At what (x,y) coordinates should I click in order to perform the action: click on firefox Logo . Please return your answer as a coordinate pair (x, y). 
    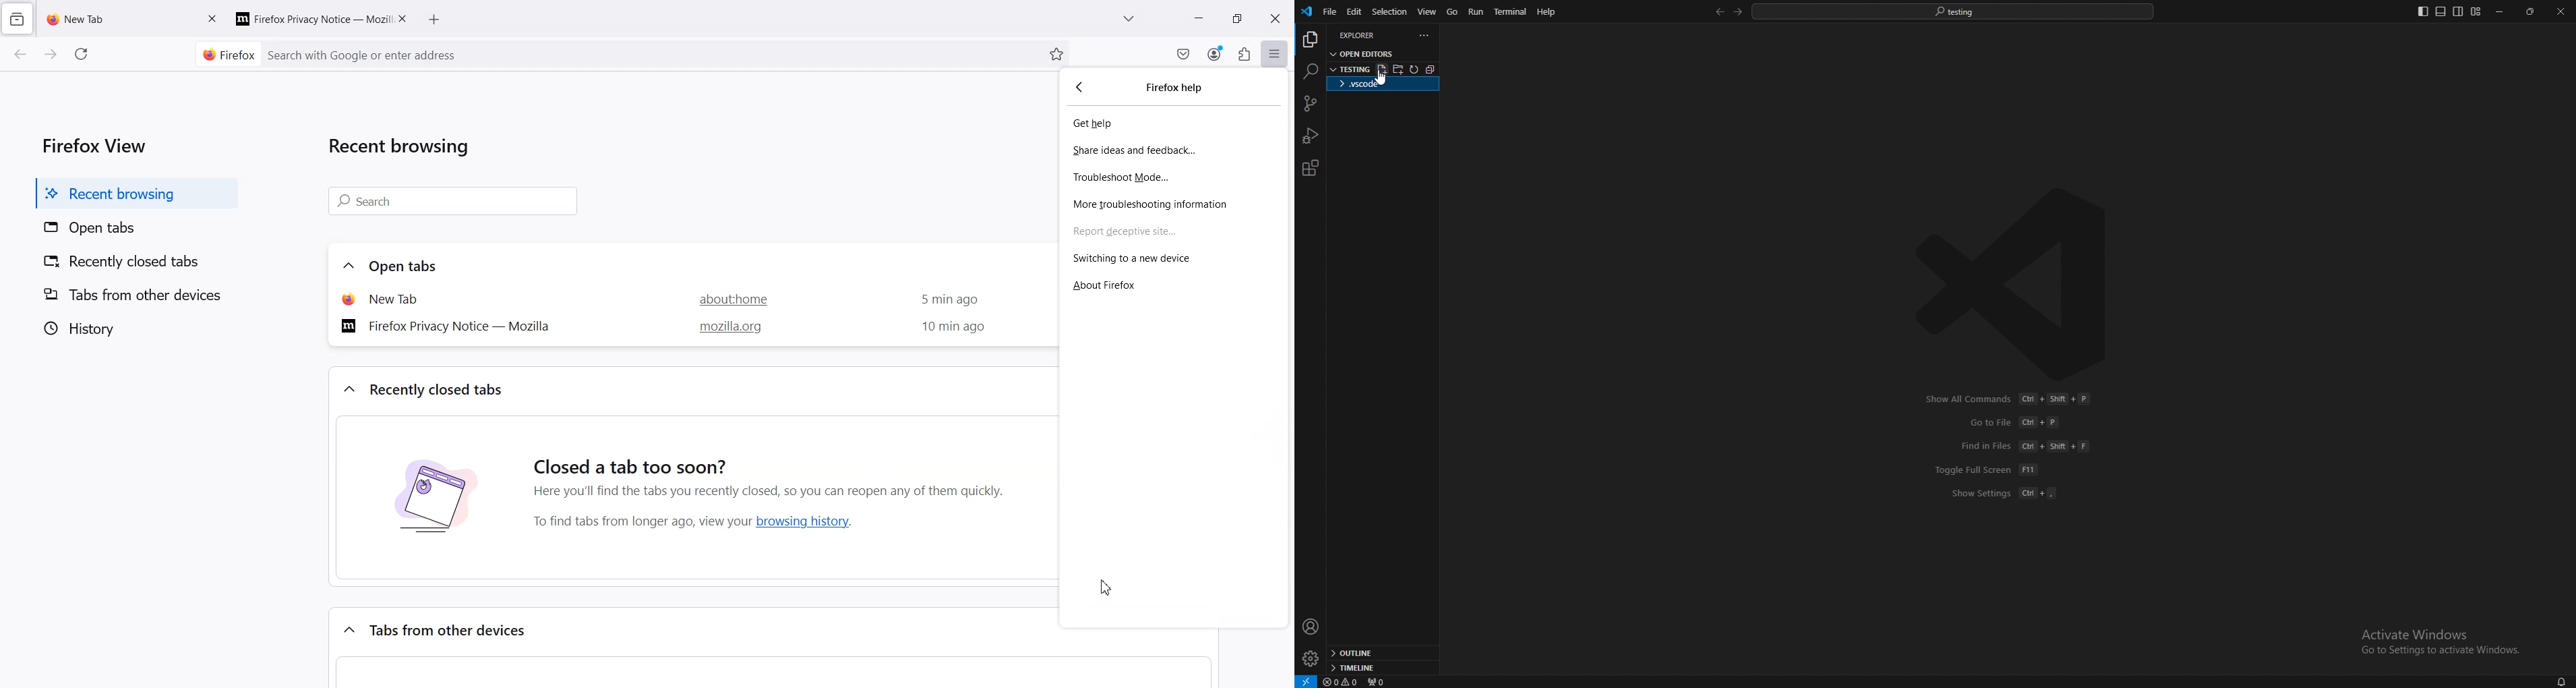
    Looking at the image, I should click on (224, 54).